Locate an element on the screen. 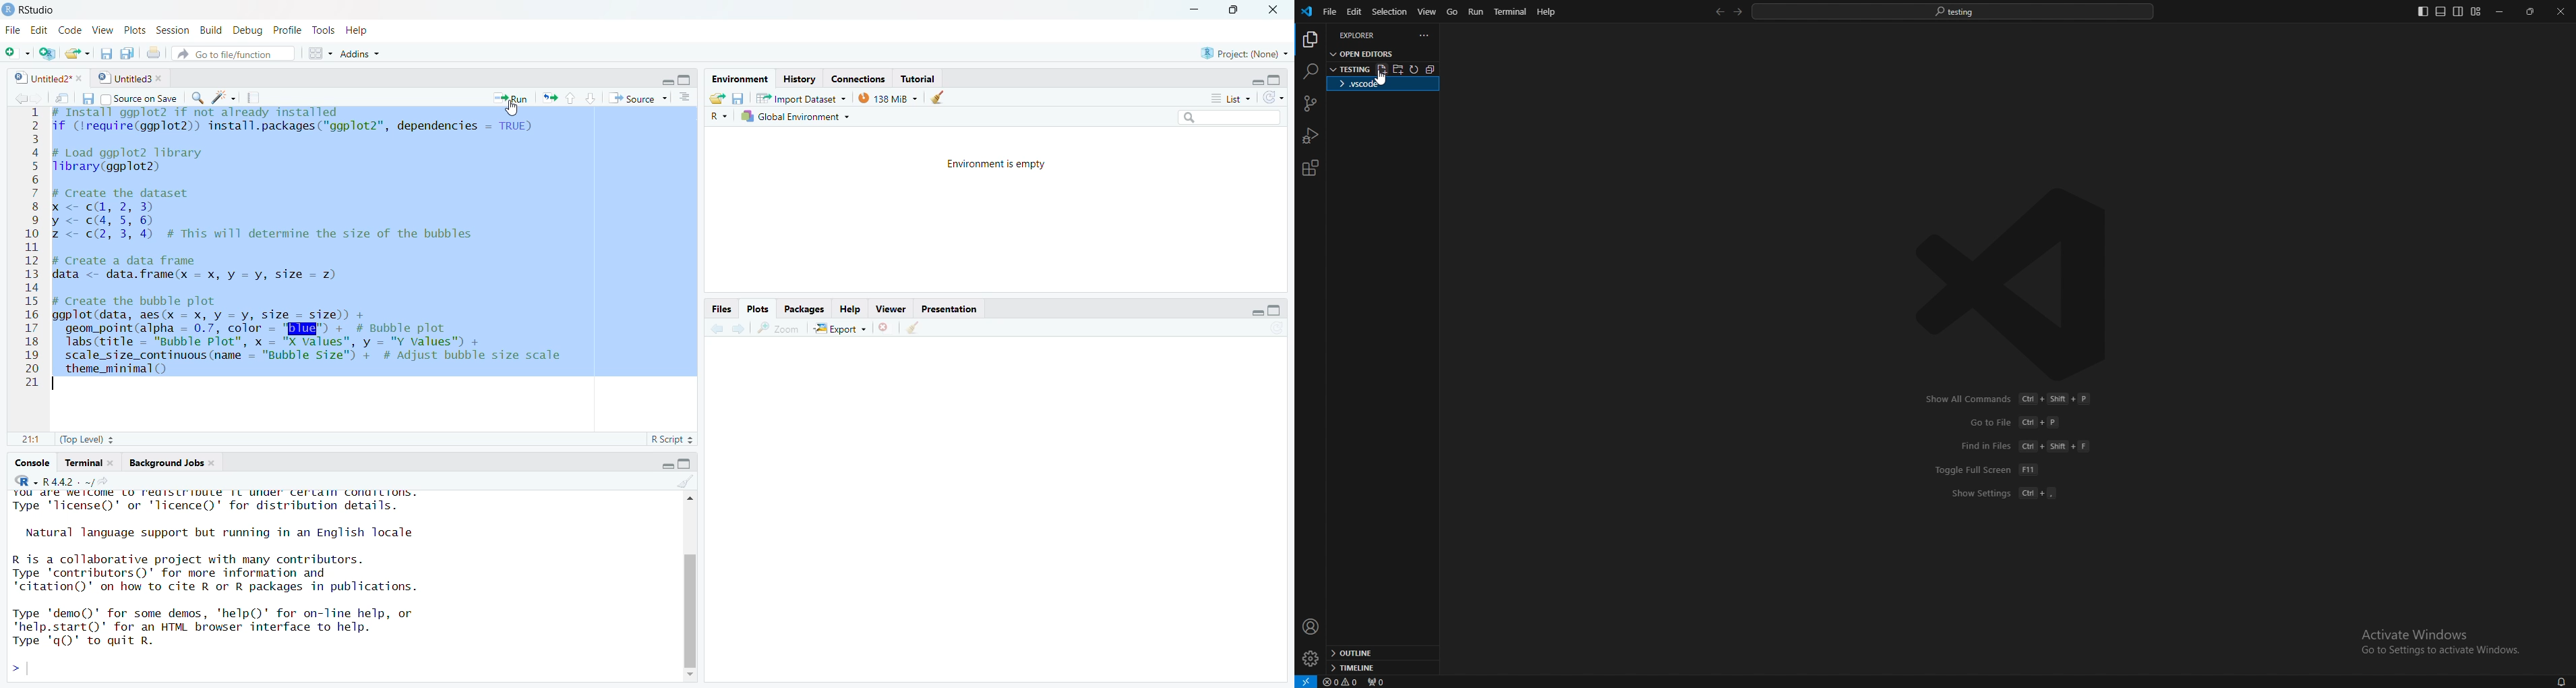  Untitled 3 is located at coordinates (130, 78).